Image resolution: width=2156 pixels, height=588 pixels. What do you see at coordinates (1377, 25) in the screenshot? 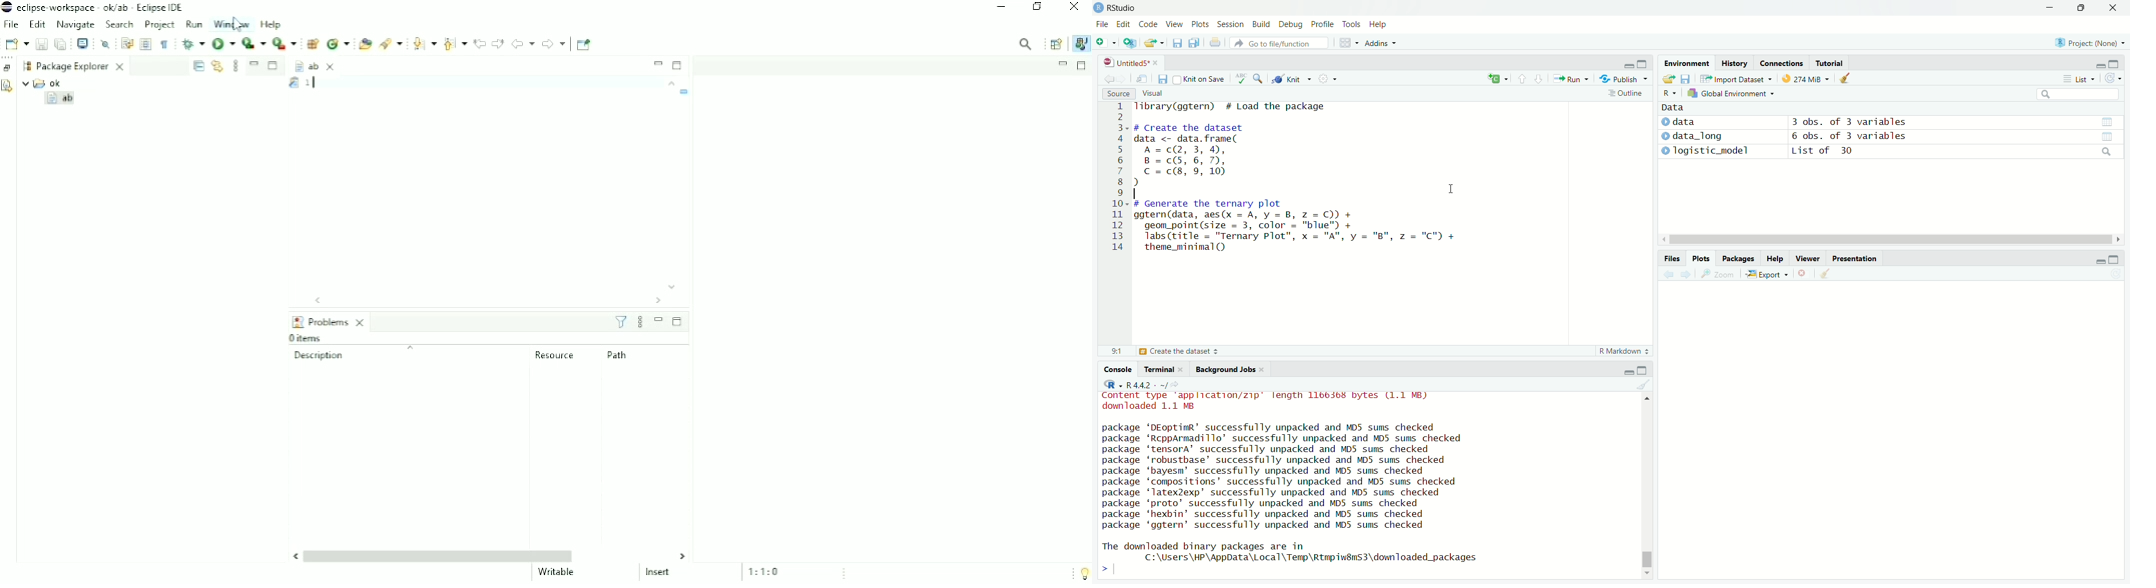
I see `Help` at bounding box center [1377, 25].